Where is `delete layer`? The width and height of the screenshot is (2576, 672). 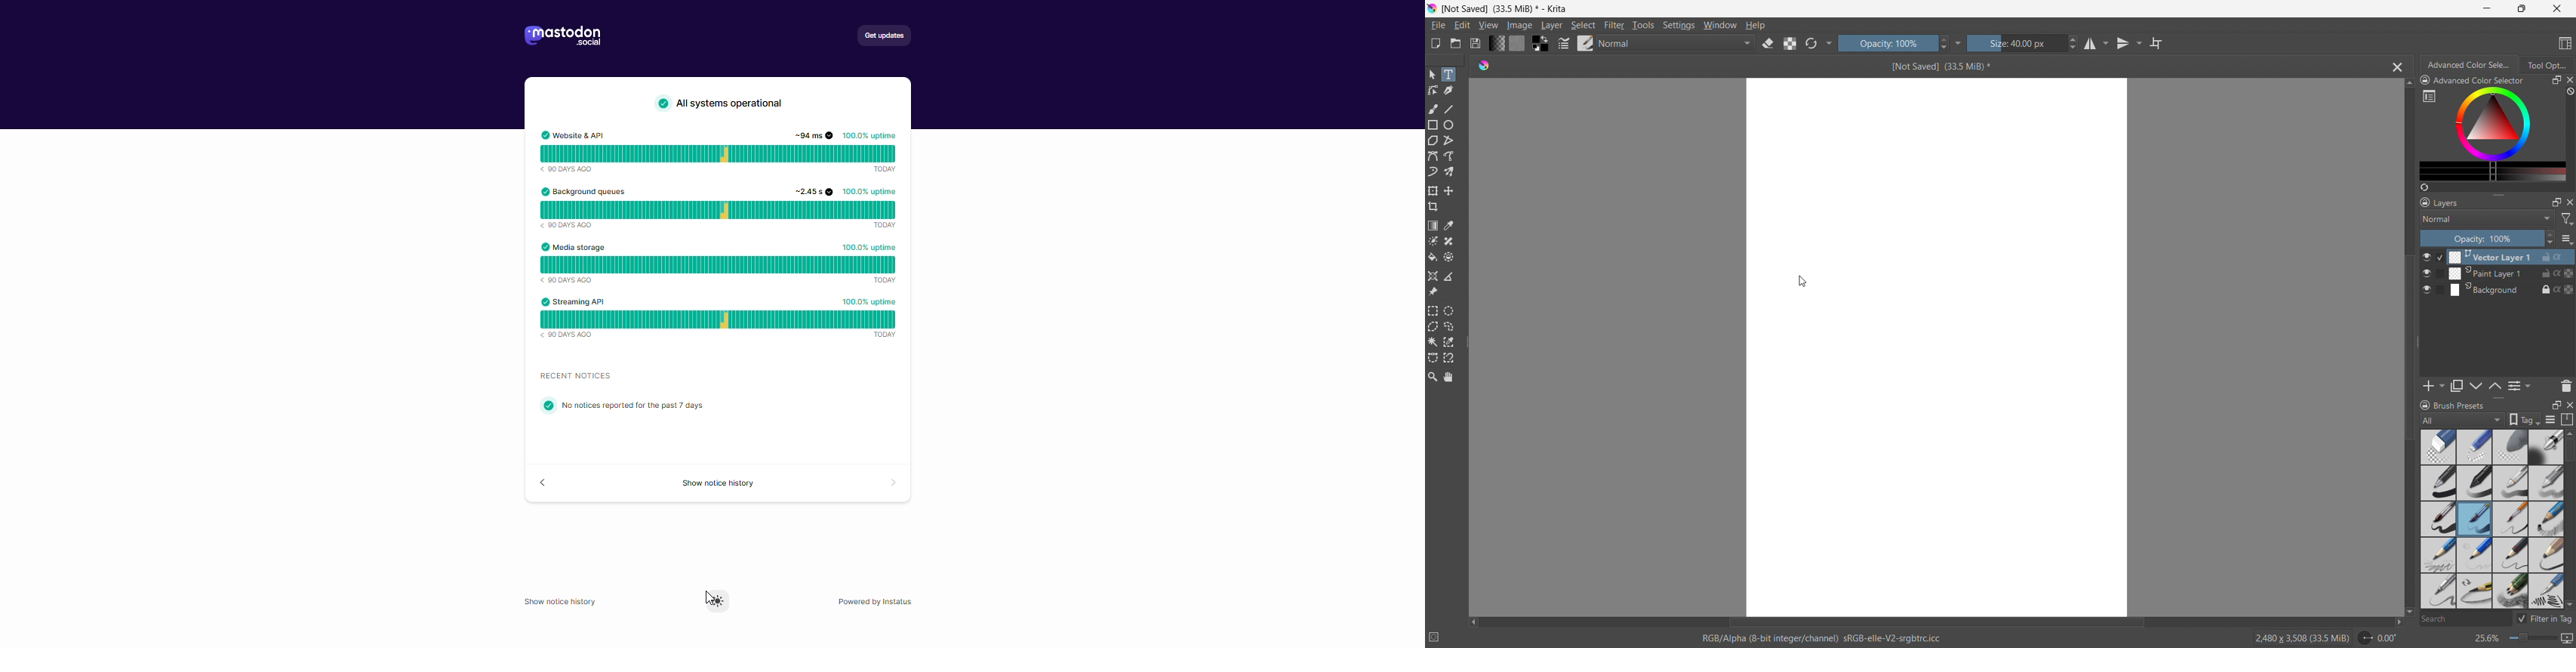 delete layer is located at coordinates (2566, 385).